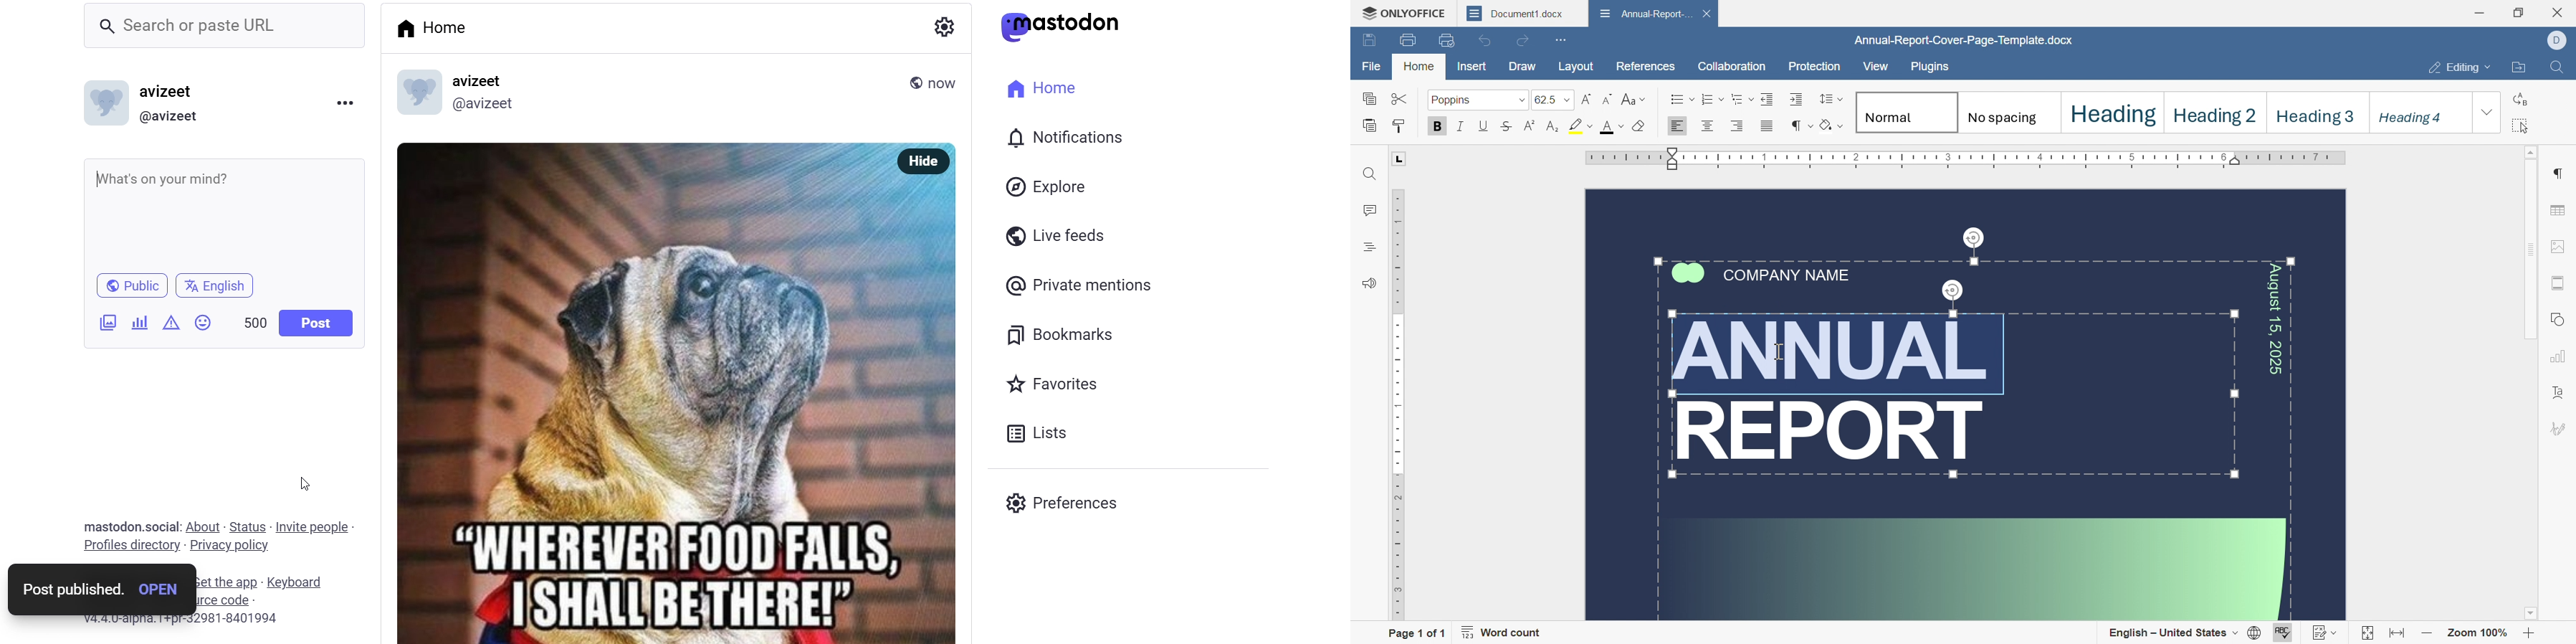  I want to click on subscript, so click(1551, 127).